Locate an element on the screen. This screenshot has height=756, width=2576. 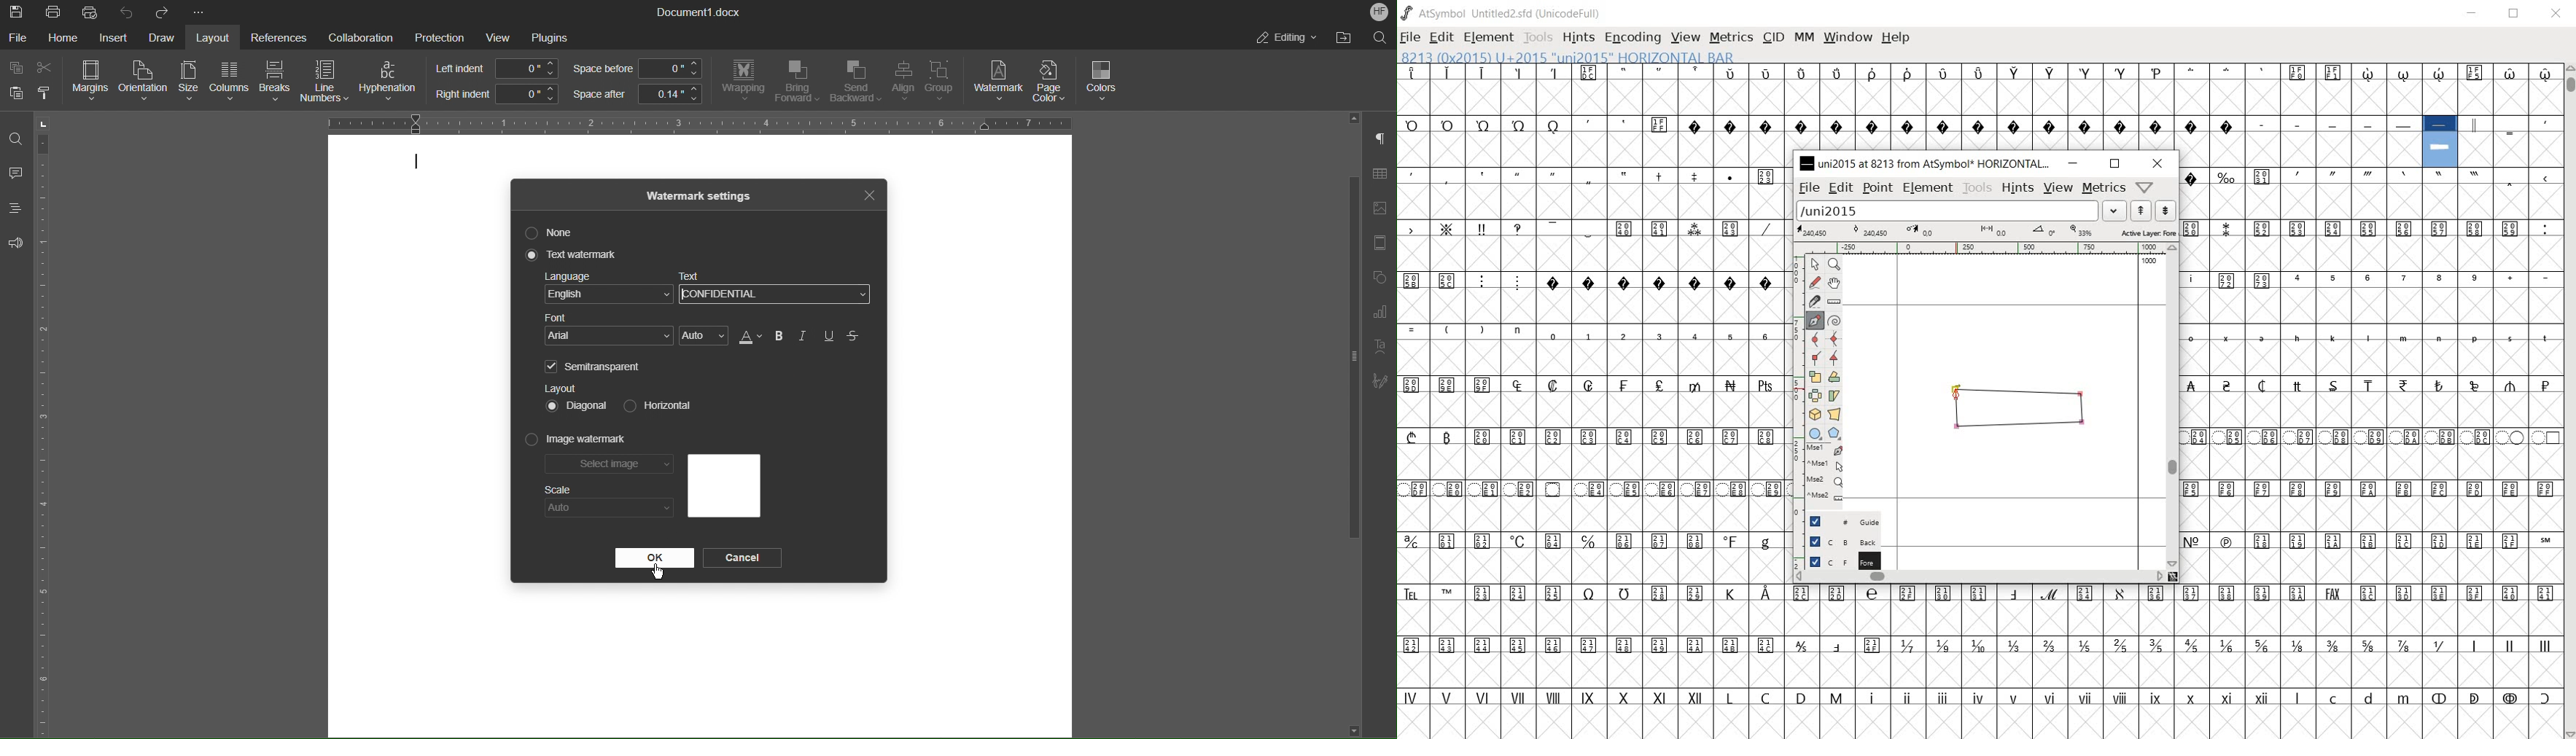
Protection is located at coordinates (440, 36).